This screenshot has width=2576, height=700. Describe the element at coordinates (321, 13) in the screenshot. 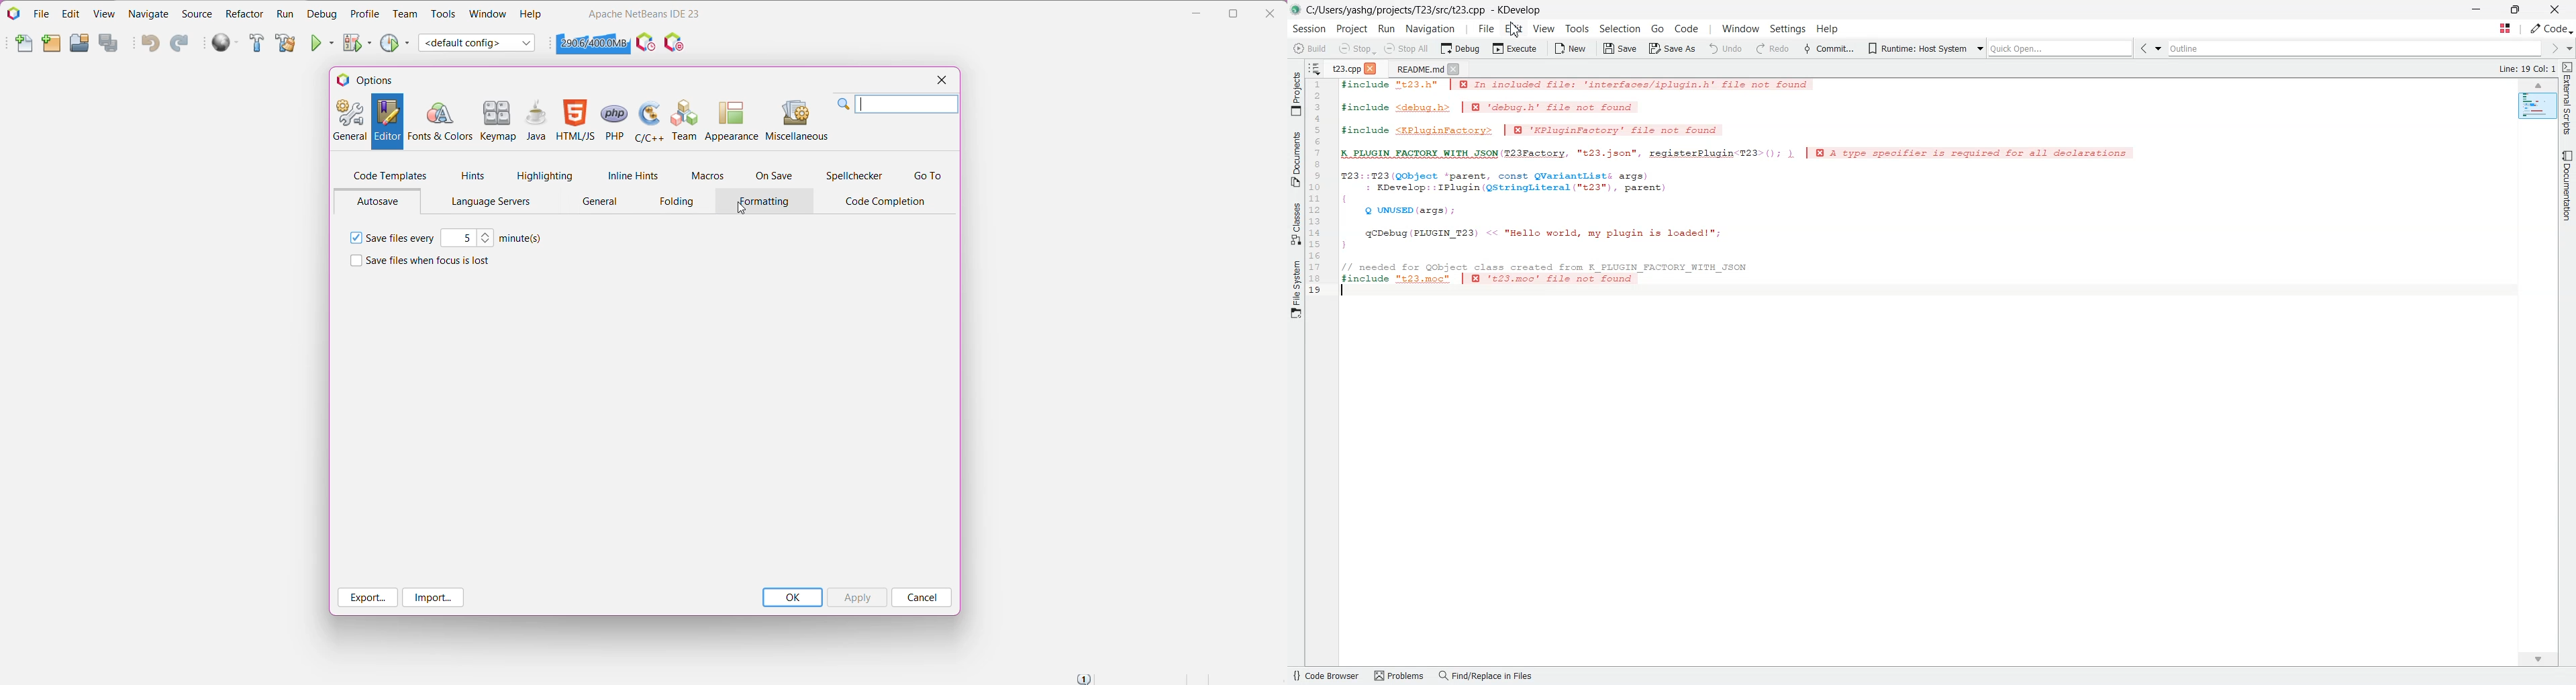

I see `Debug` at that location.